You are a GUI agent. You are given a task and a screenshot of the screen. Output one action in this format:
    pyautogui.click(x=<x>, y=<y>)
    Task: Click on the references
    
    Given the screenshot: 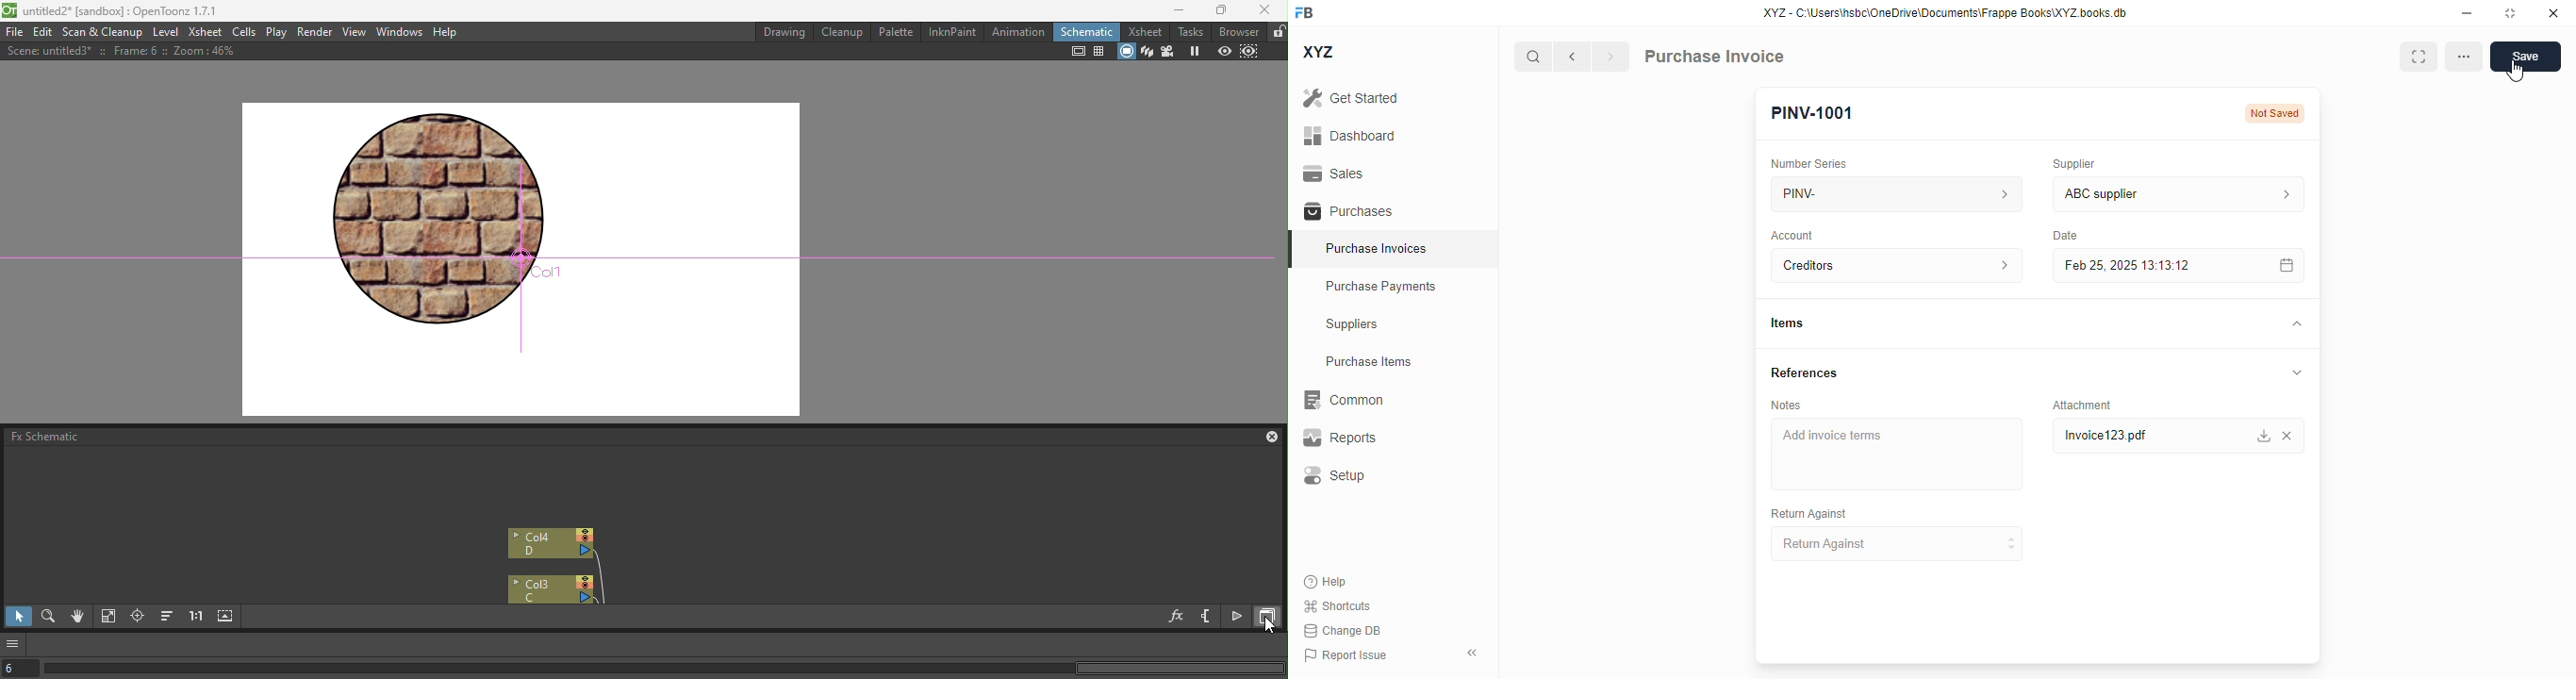 What is the action you would take?
    pyautogui.click(x=1805, y=373)
    